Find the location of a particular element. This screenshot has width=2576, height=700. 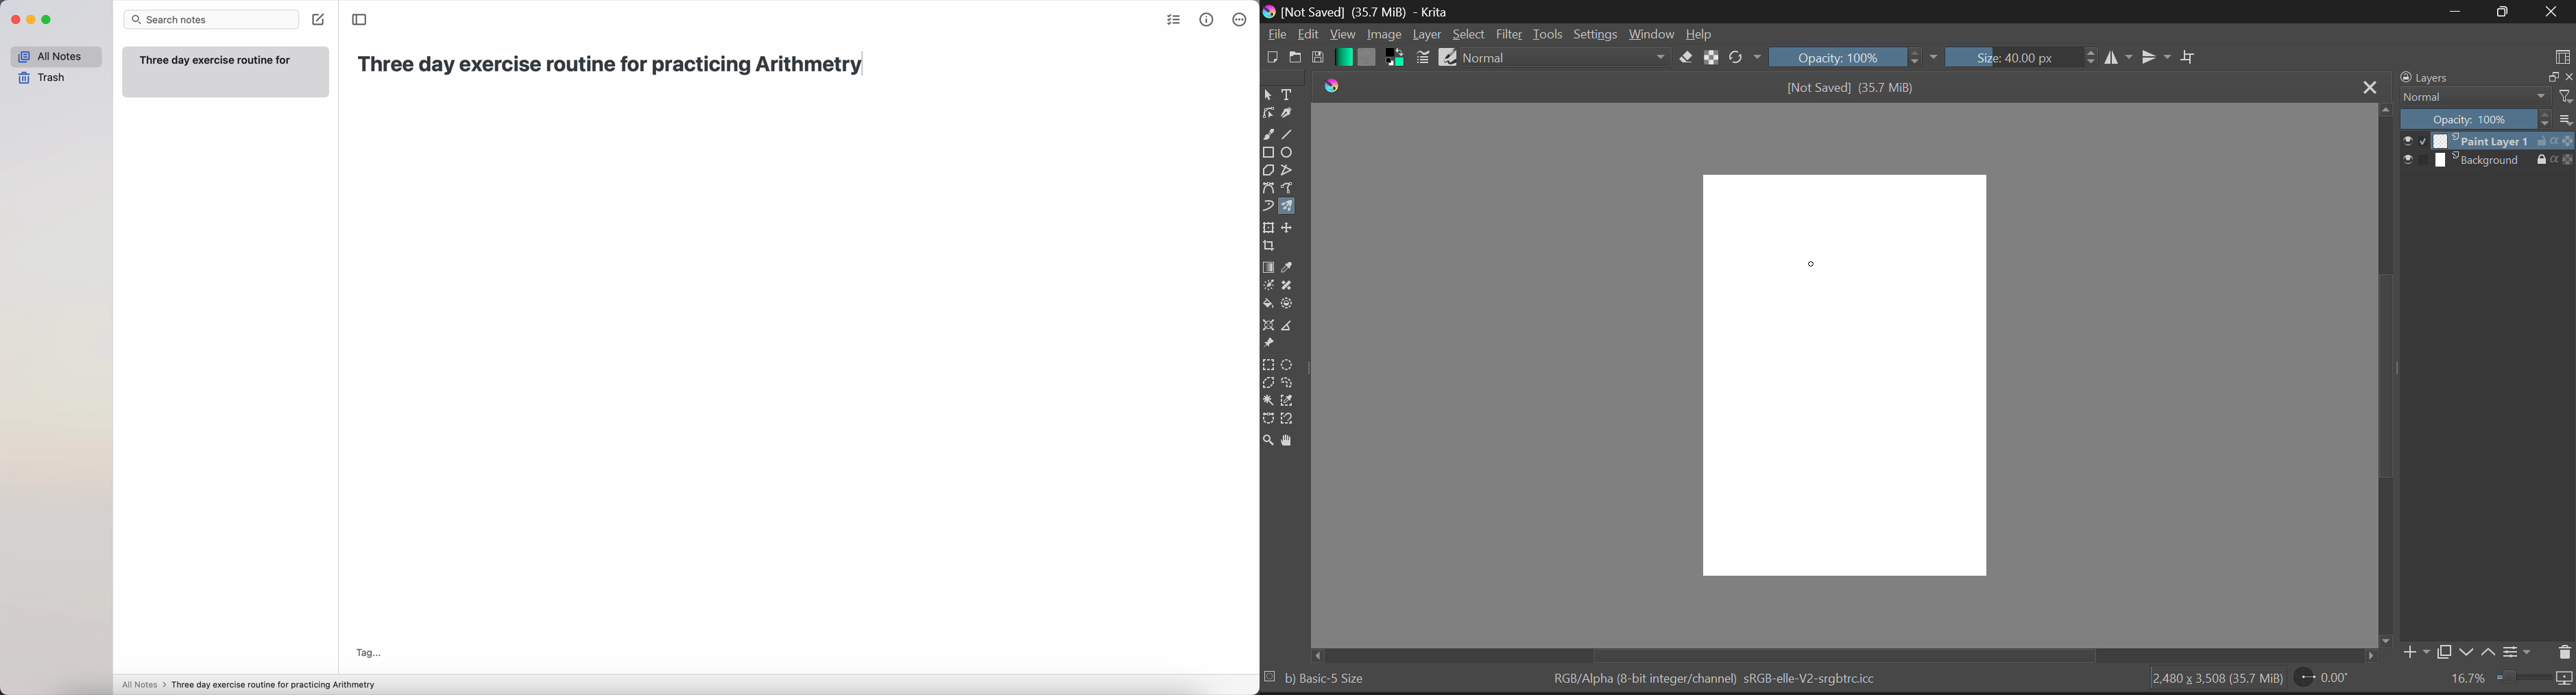

Blank Workspace is located at coordinates (1845, 376).